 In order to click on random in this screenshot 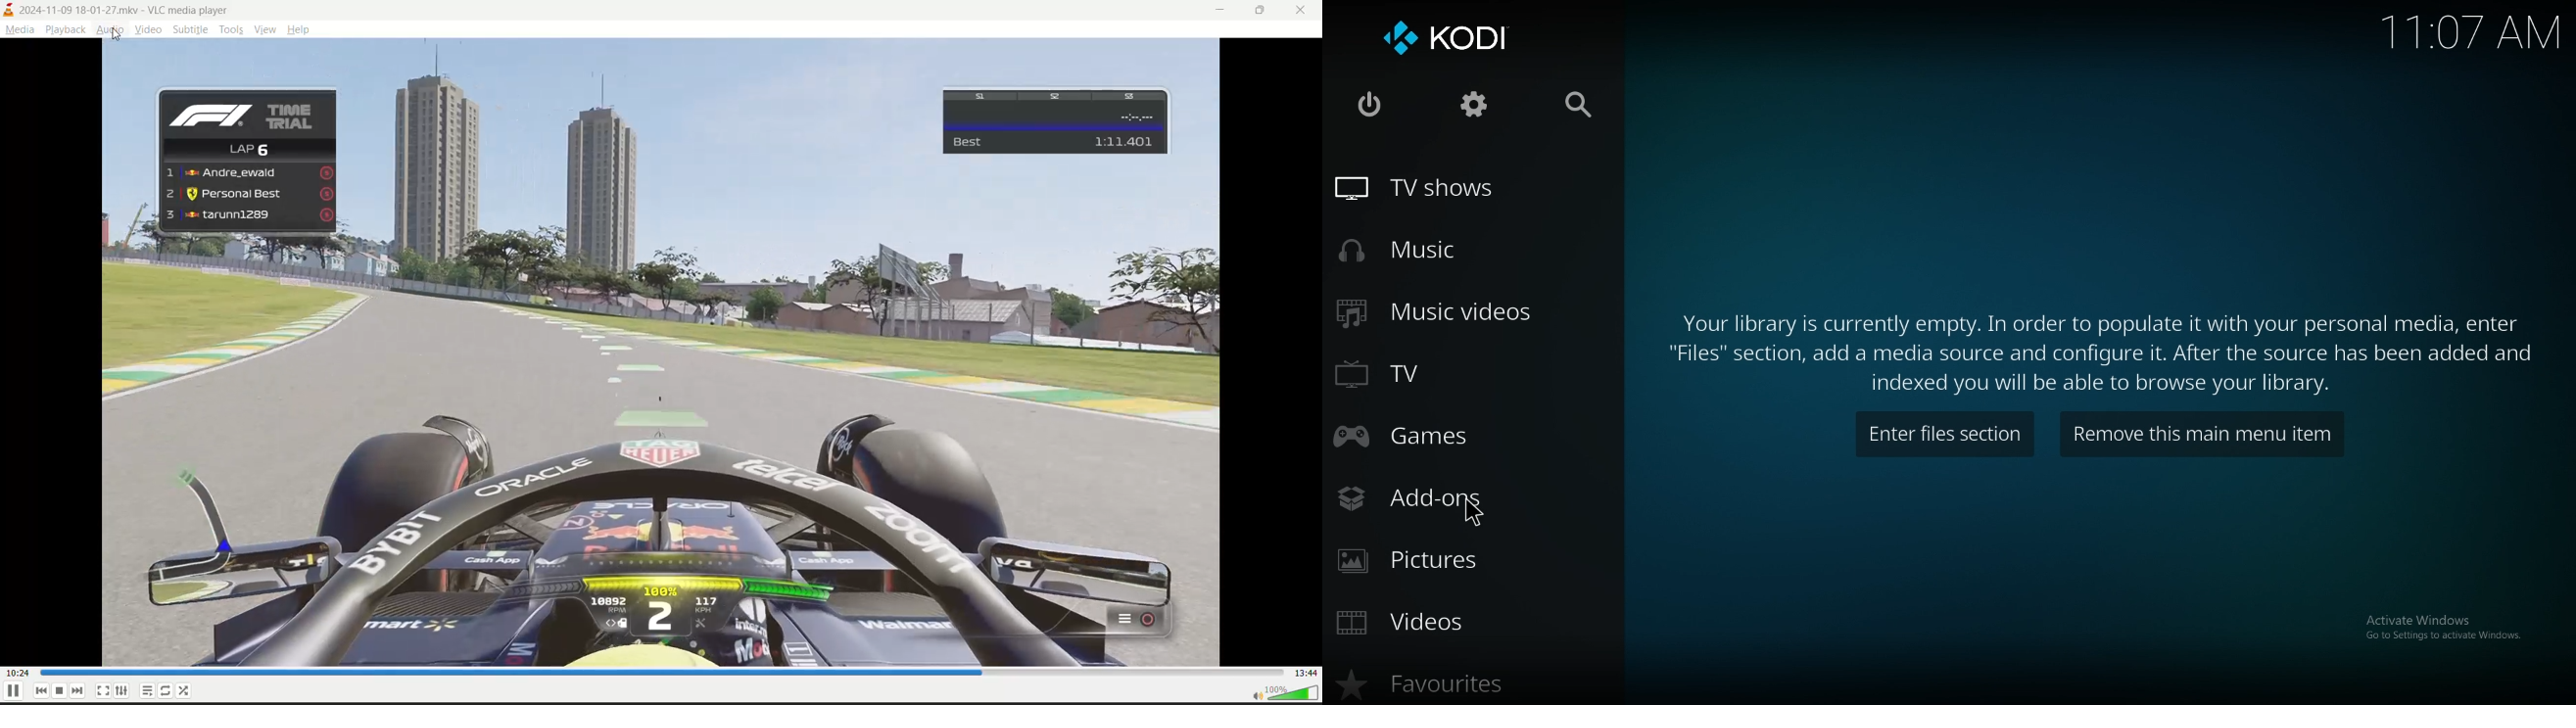, I will do `click(188, 692)`.